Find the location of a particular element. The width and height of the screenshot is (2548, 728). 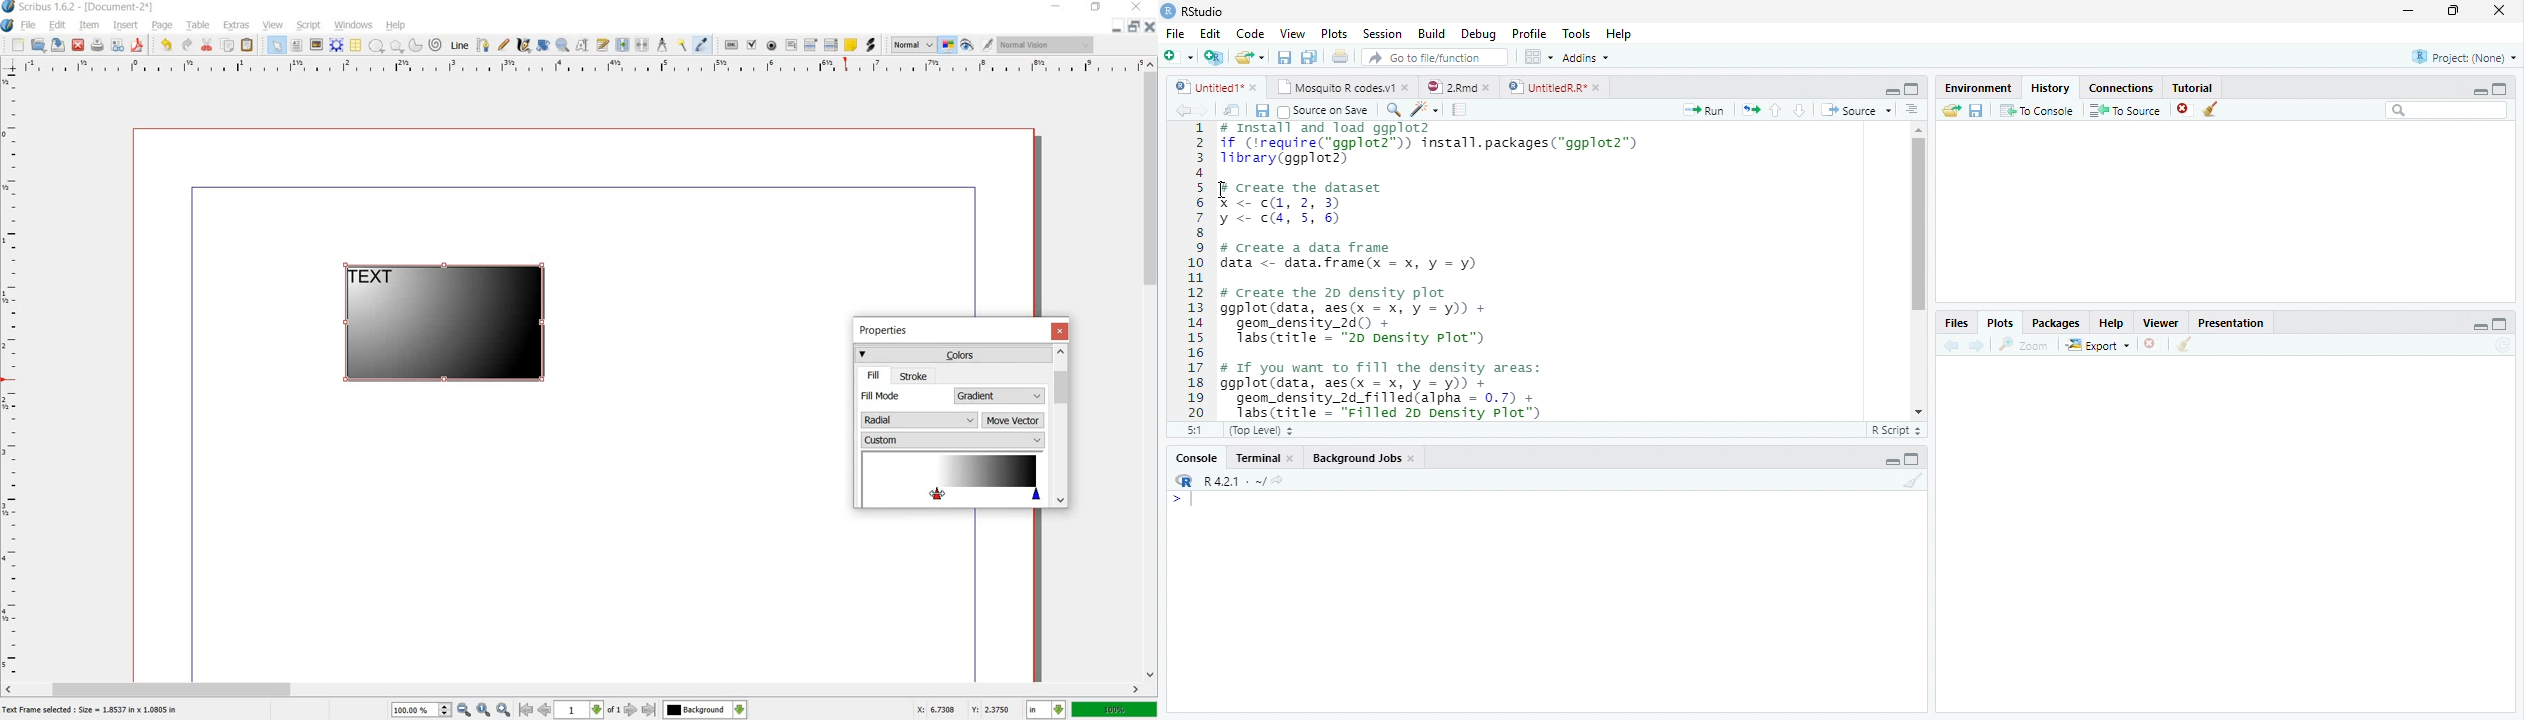

page is located at coordinates (163, 26).